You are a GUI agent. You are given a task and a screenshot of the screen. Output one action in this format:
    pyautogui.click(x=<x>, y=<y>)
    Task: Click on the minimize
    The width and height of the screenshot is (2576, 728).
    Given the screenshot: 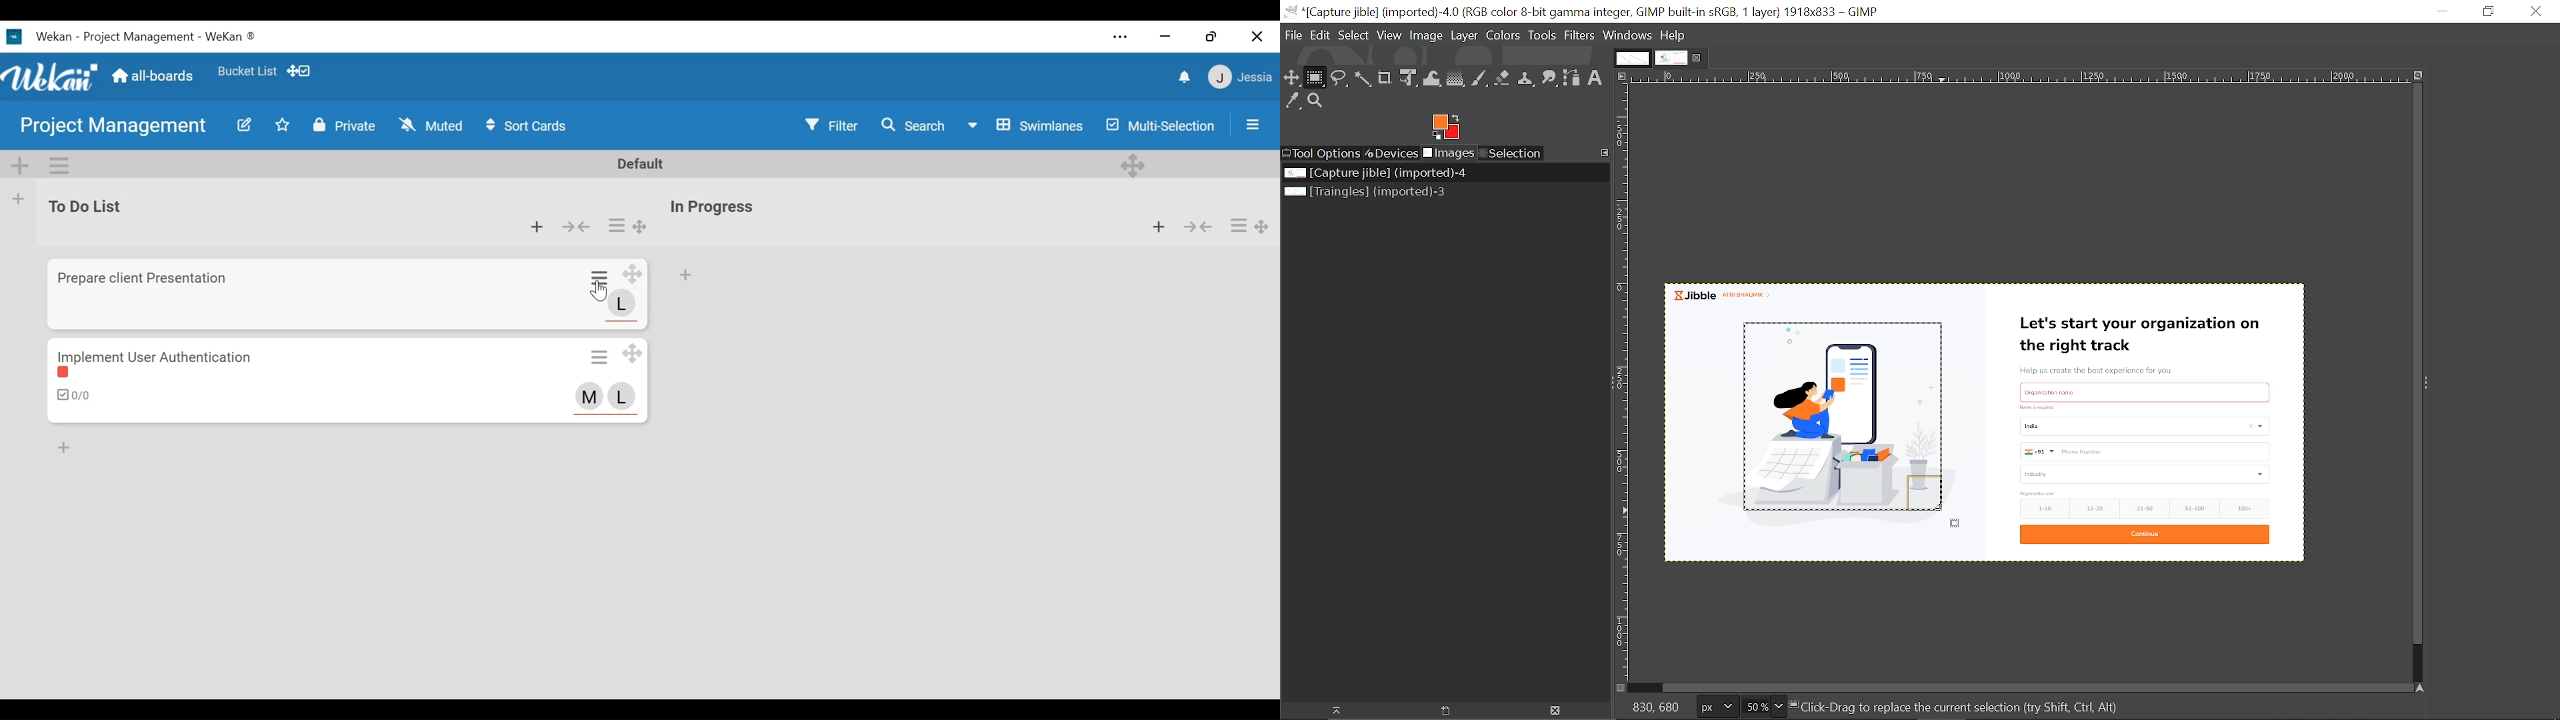 What is the action you would take?
    pyautogui.click(x=1165, y=37)
    